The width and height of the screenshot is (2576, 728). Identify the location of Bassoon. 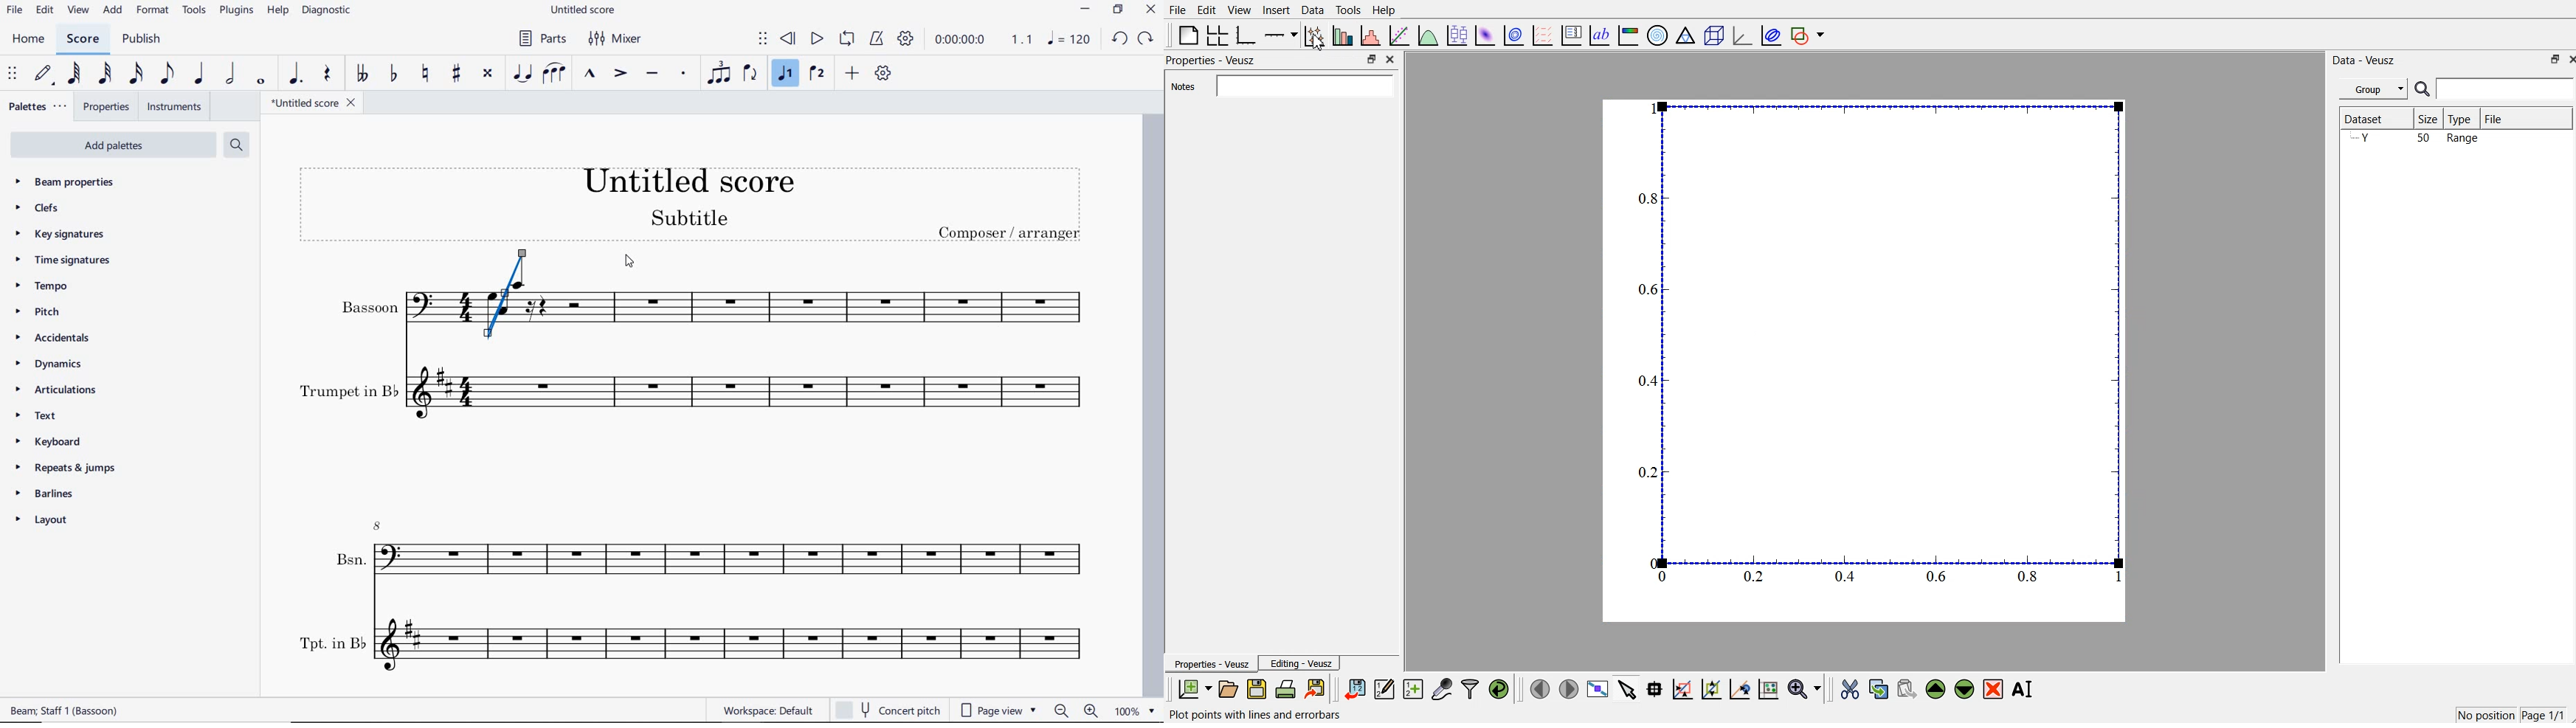
(830, 301).